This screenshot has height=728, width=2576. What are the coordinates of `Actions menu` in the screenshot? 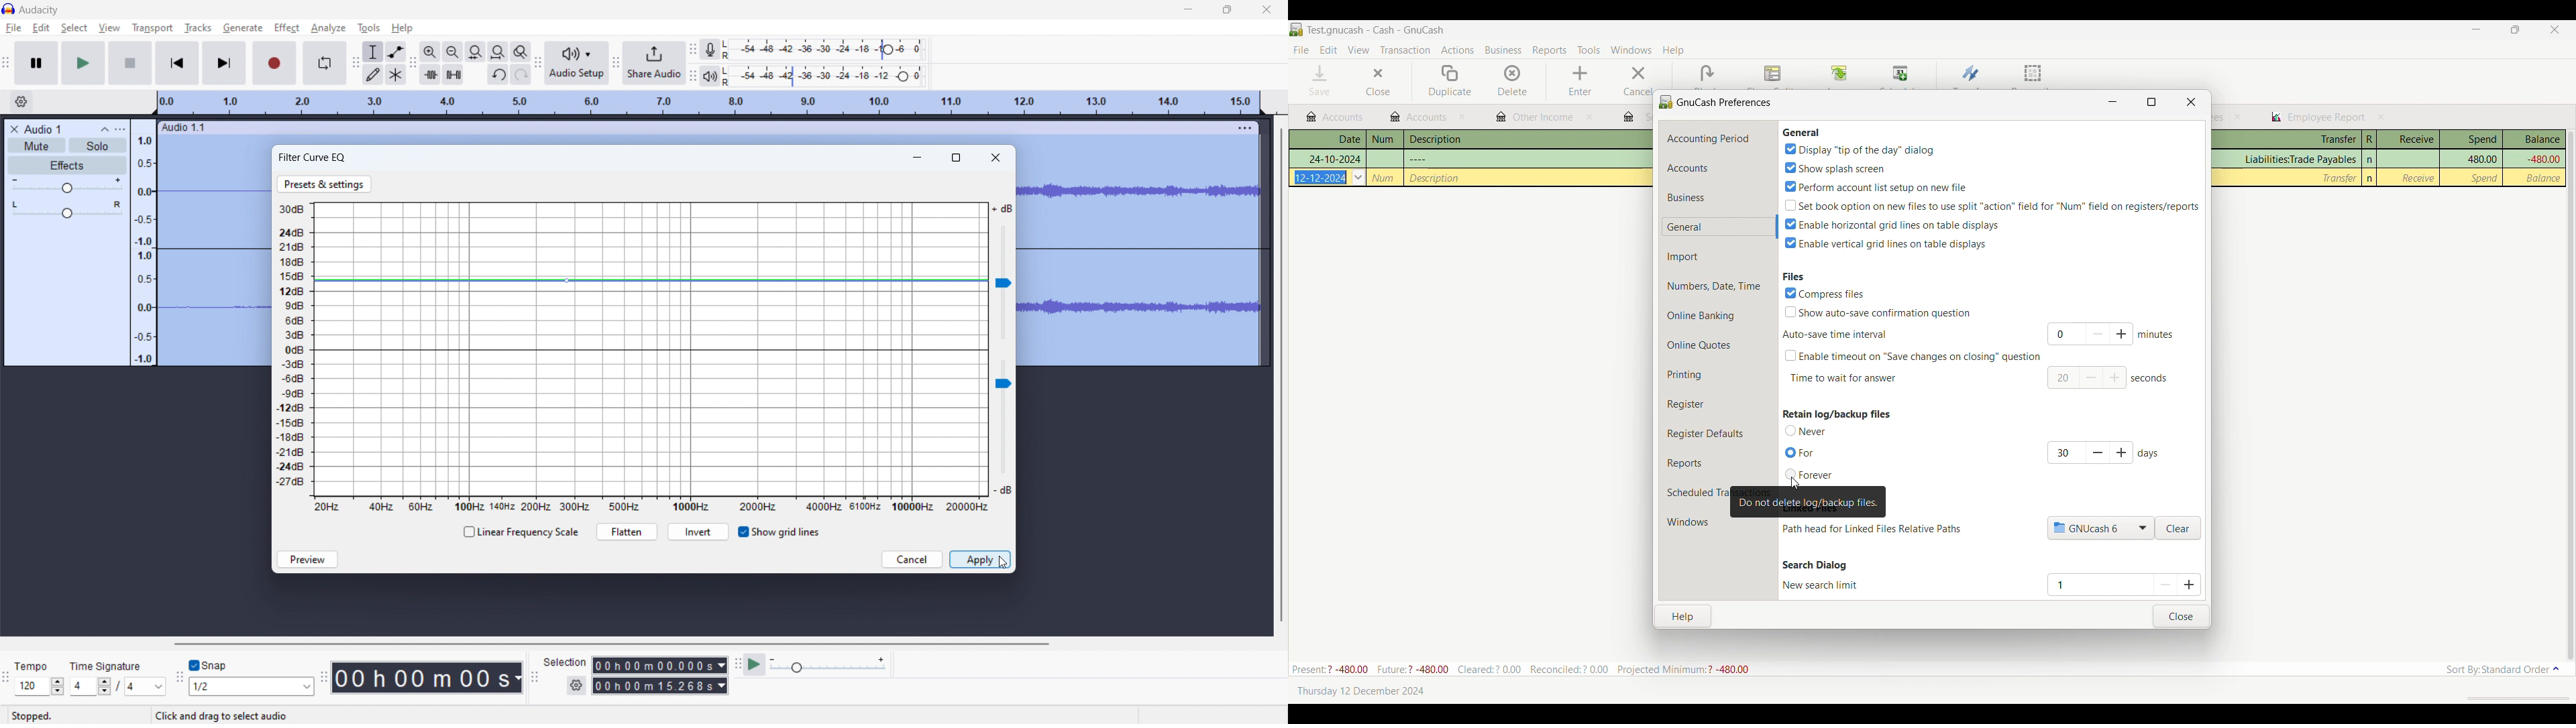 It's located at (1458, 50).